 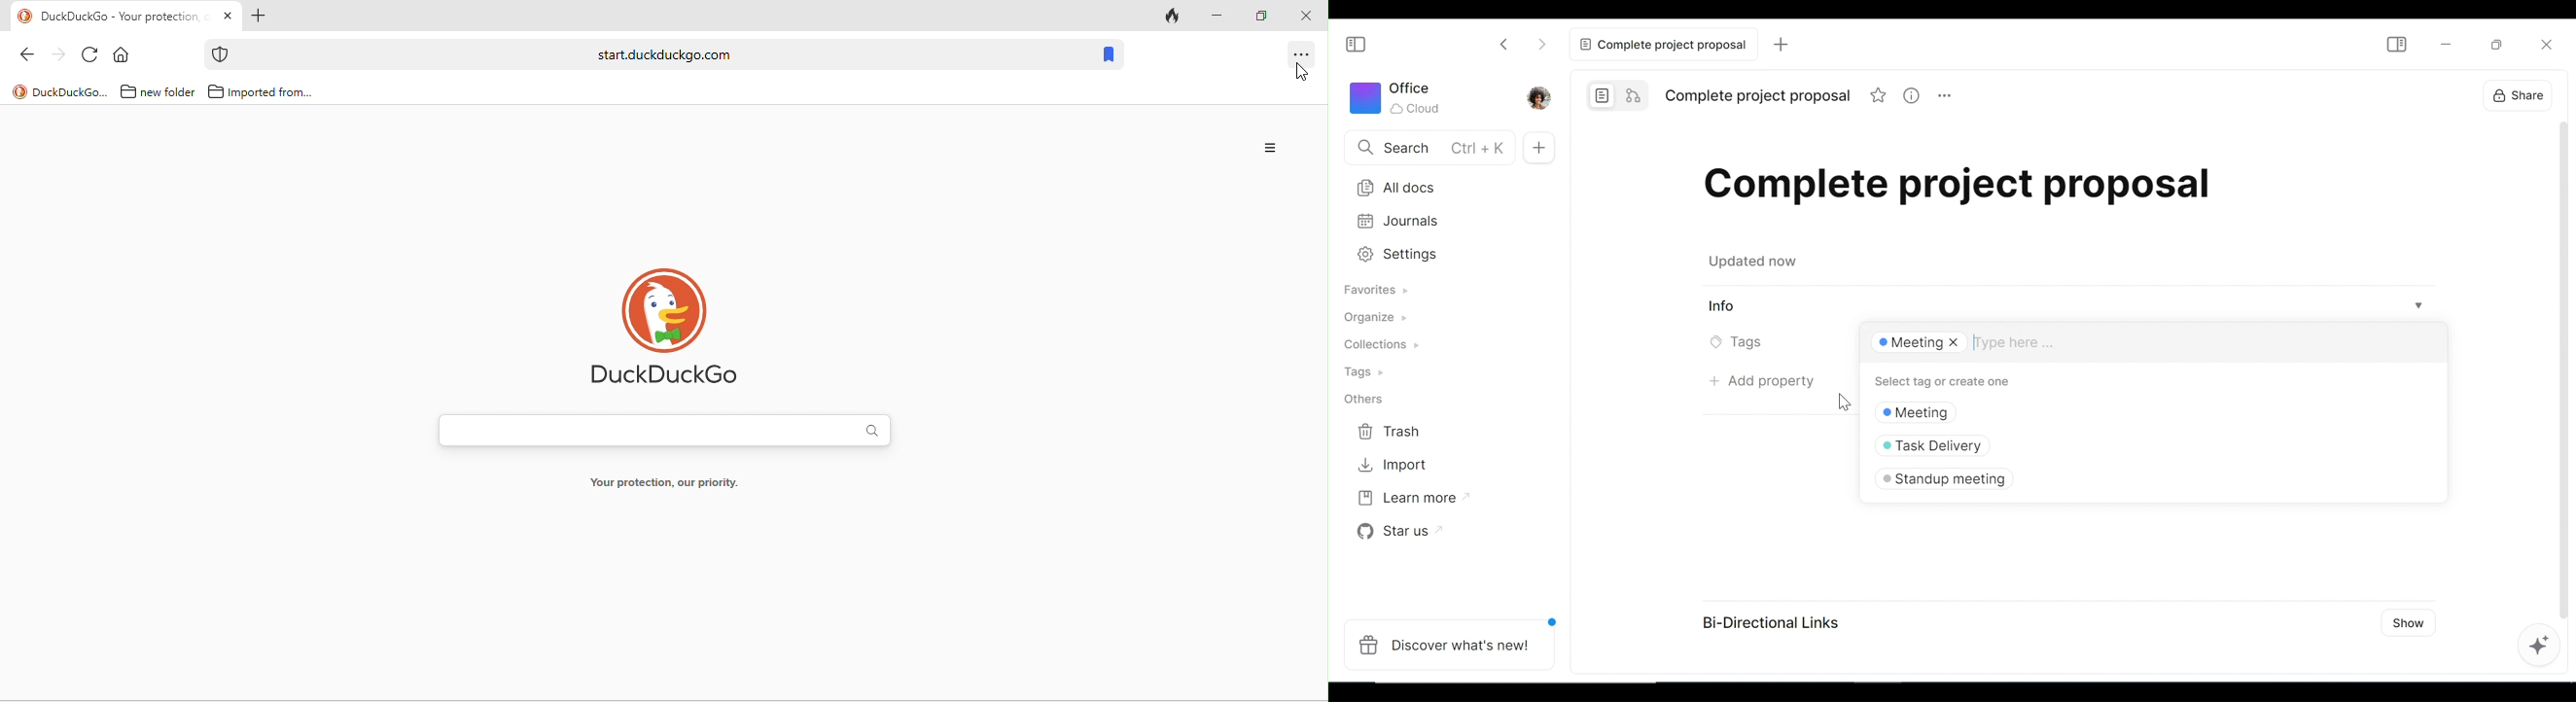 What do you see at coordinates (1913, 96) in the screenshot?
I see `information` at bounding box center [1913, 96].